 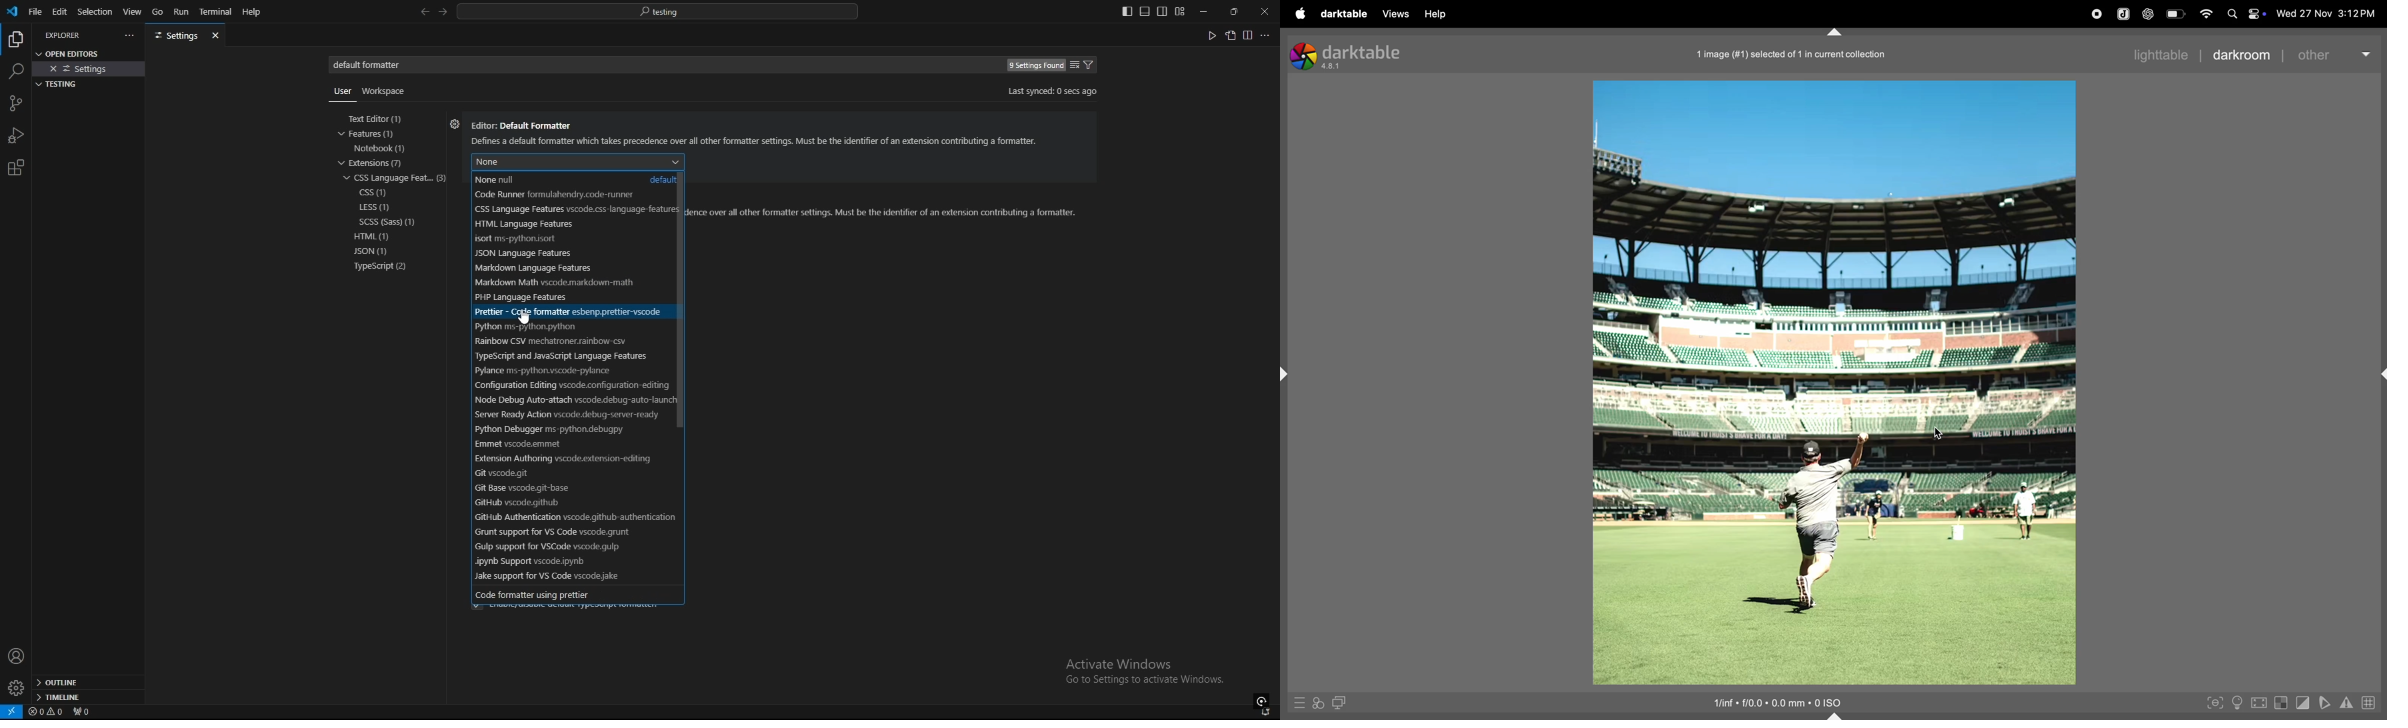 What do you see at coordinates (381, 267) in the screenshot?
I see `typescript` at bounding box center [381, 267].